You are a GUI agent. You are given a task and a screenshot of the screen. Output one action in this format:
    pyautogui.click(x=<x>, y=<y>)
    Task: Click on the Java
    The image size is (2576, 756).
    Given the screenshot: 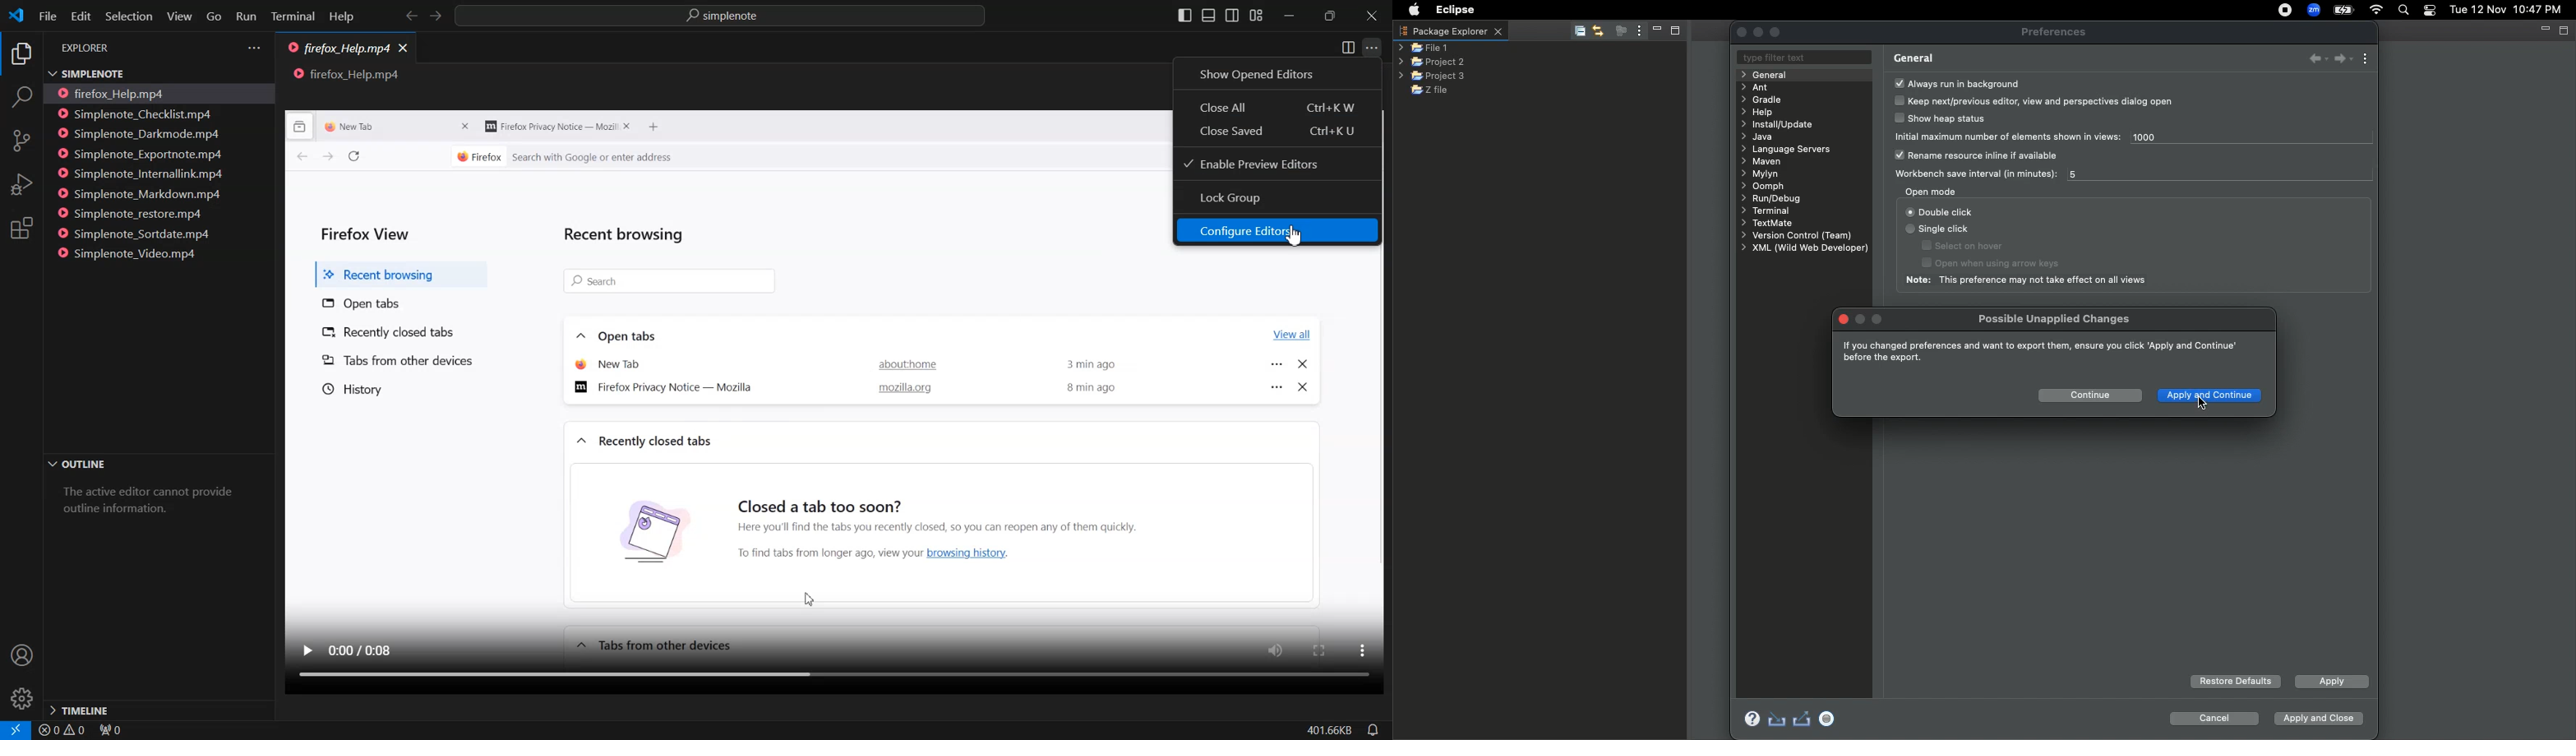 What is the action you would take?
    pyautogui.click(x=1757, y=138)
    